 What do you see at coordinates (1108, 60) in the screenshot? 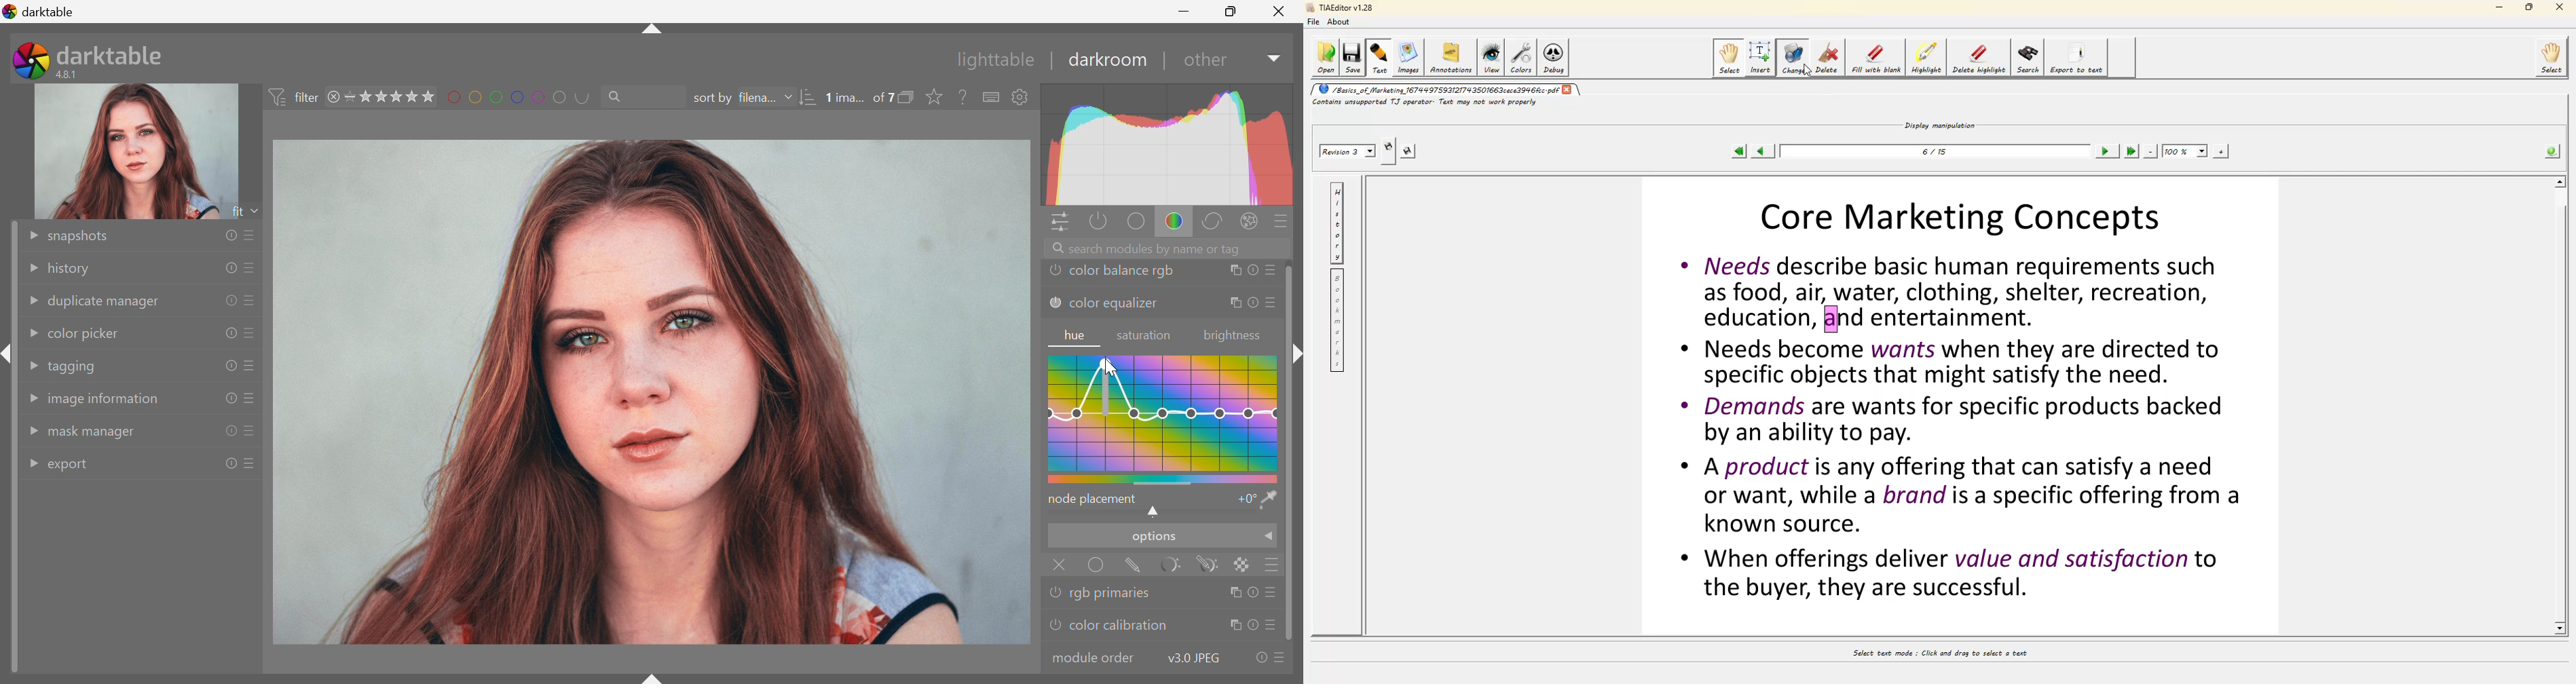
I see `darkroom` at bounding box center [1108, 60].